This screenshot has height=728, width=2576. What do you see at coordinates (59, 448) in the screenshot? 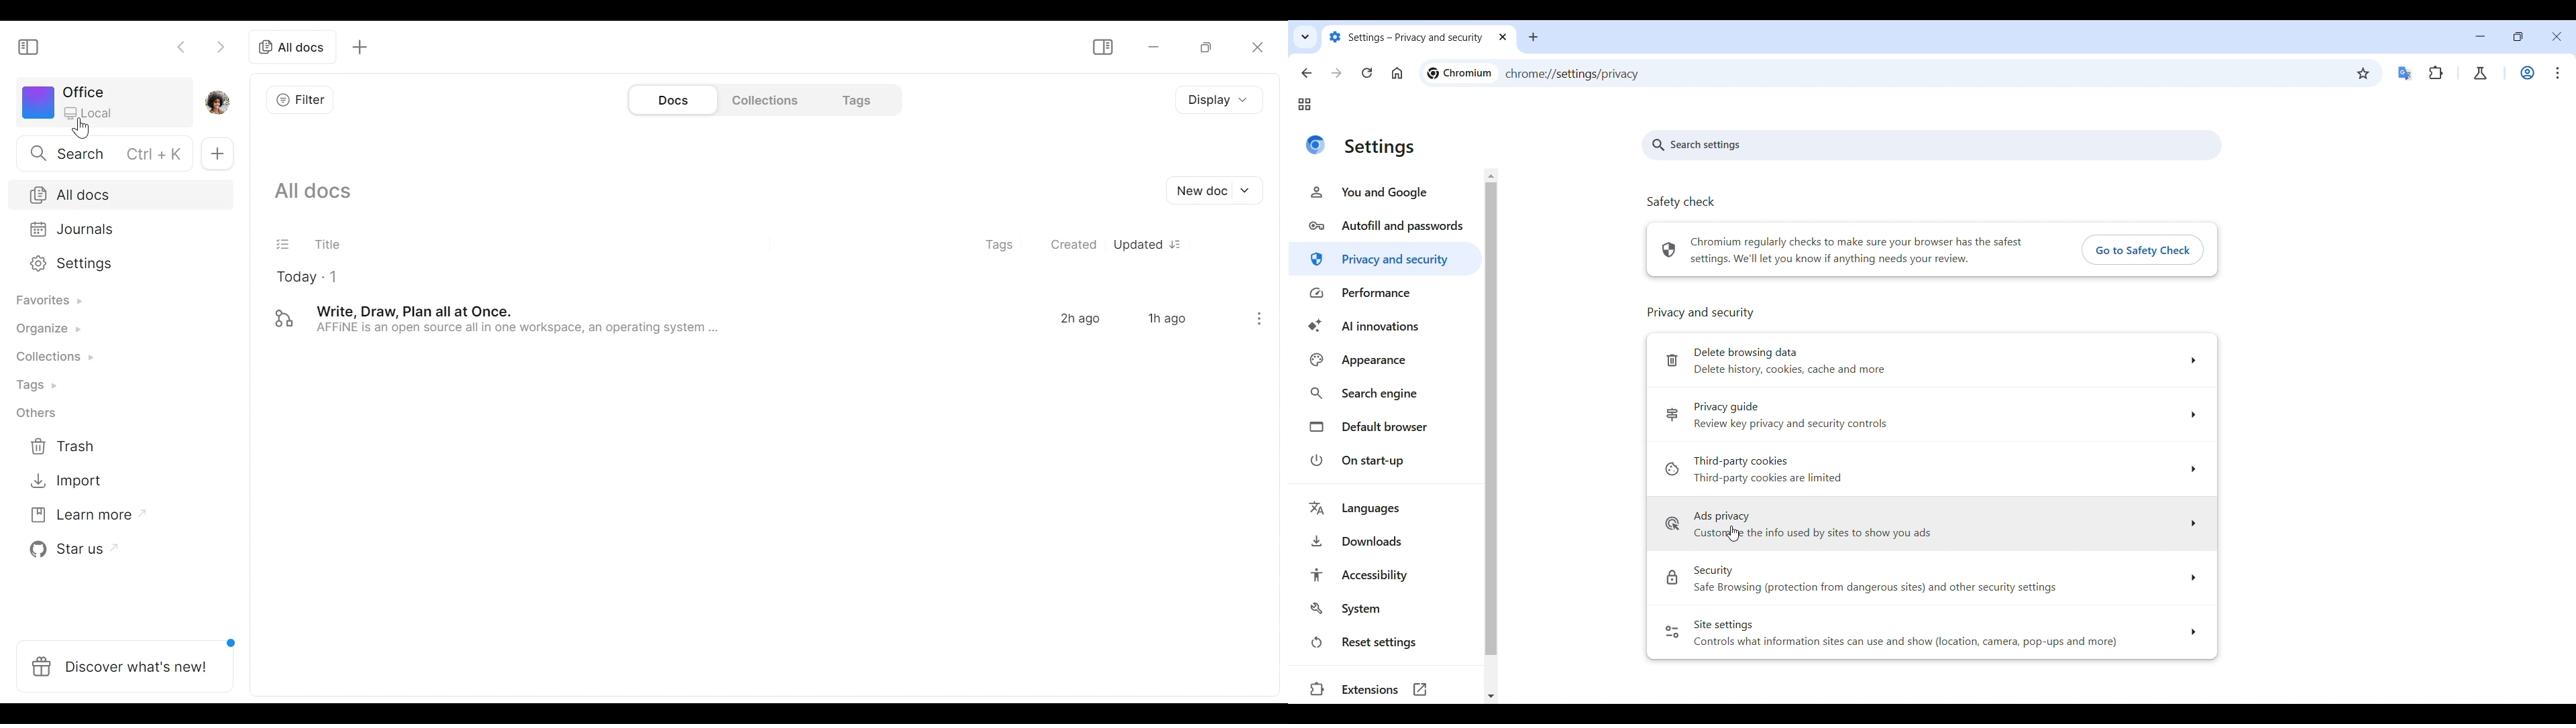
I see `Trash` at bounding box center [59, 448].